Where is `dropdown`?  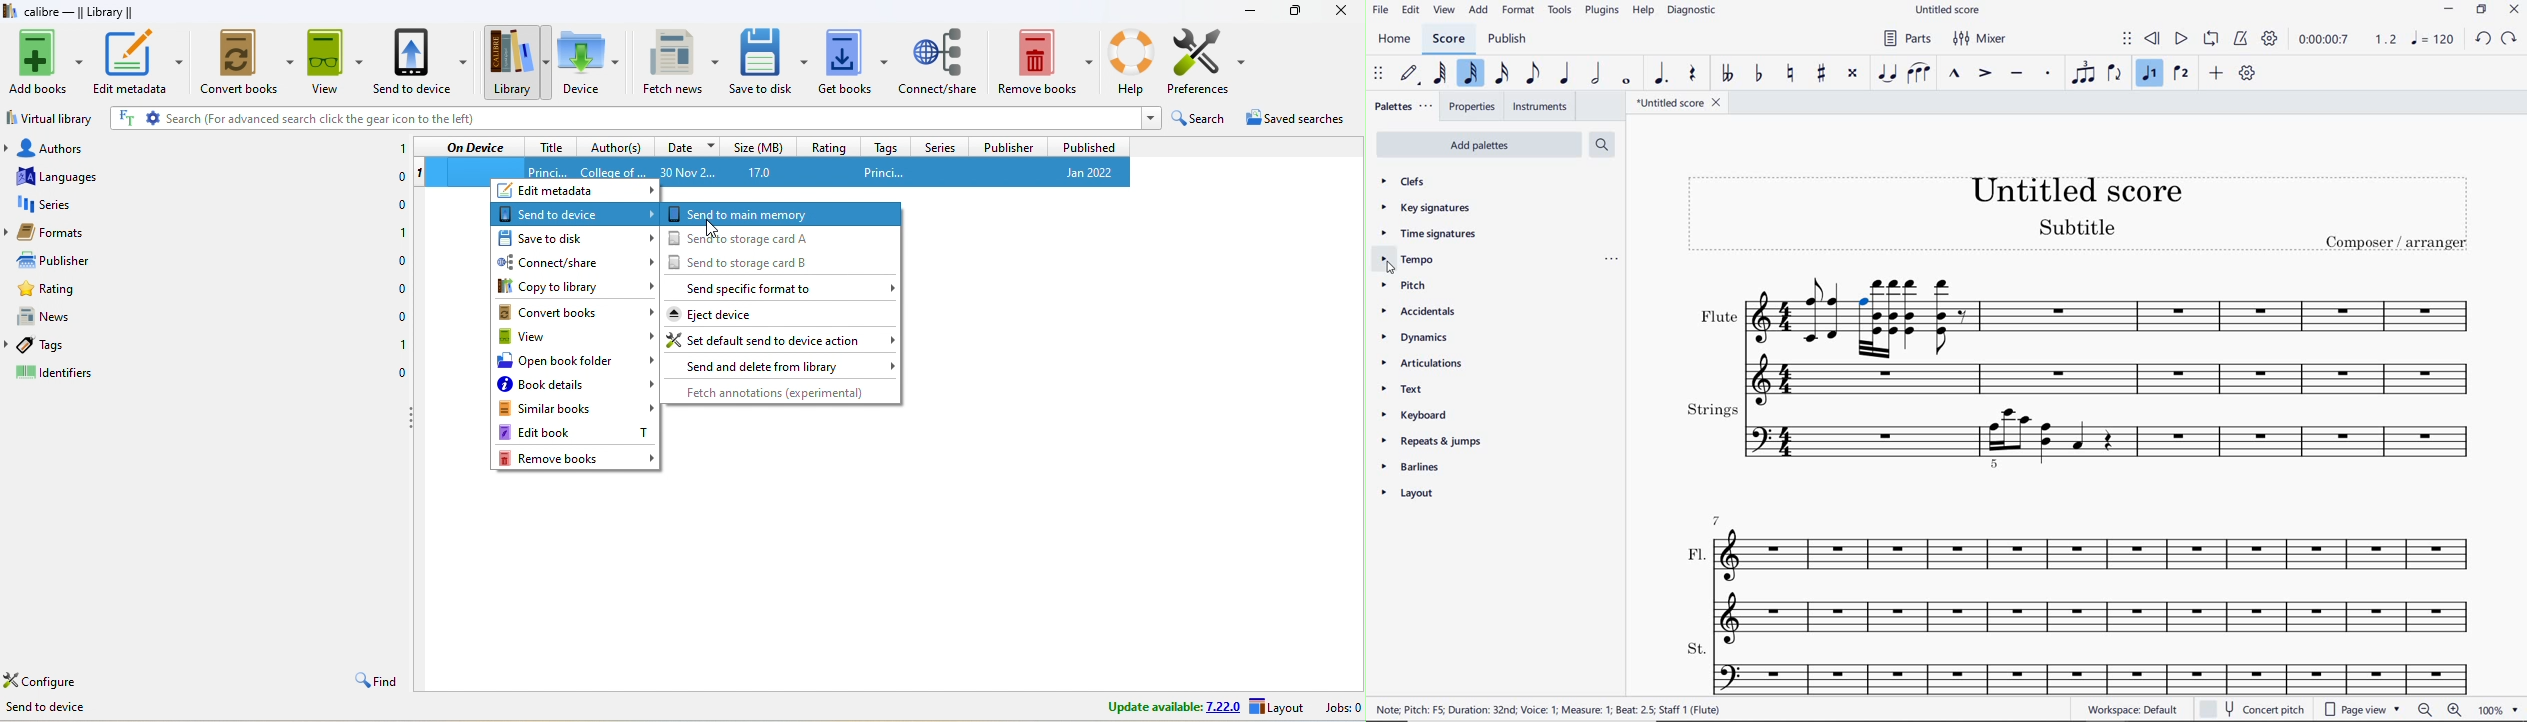 dropdown is located at coordinates (1149, 118).